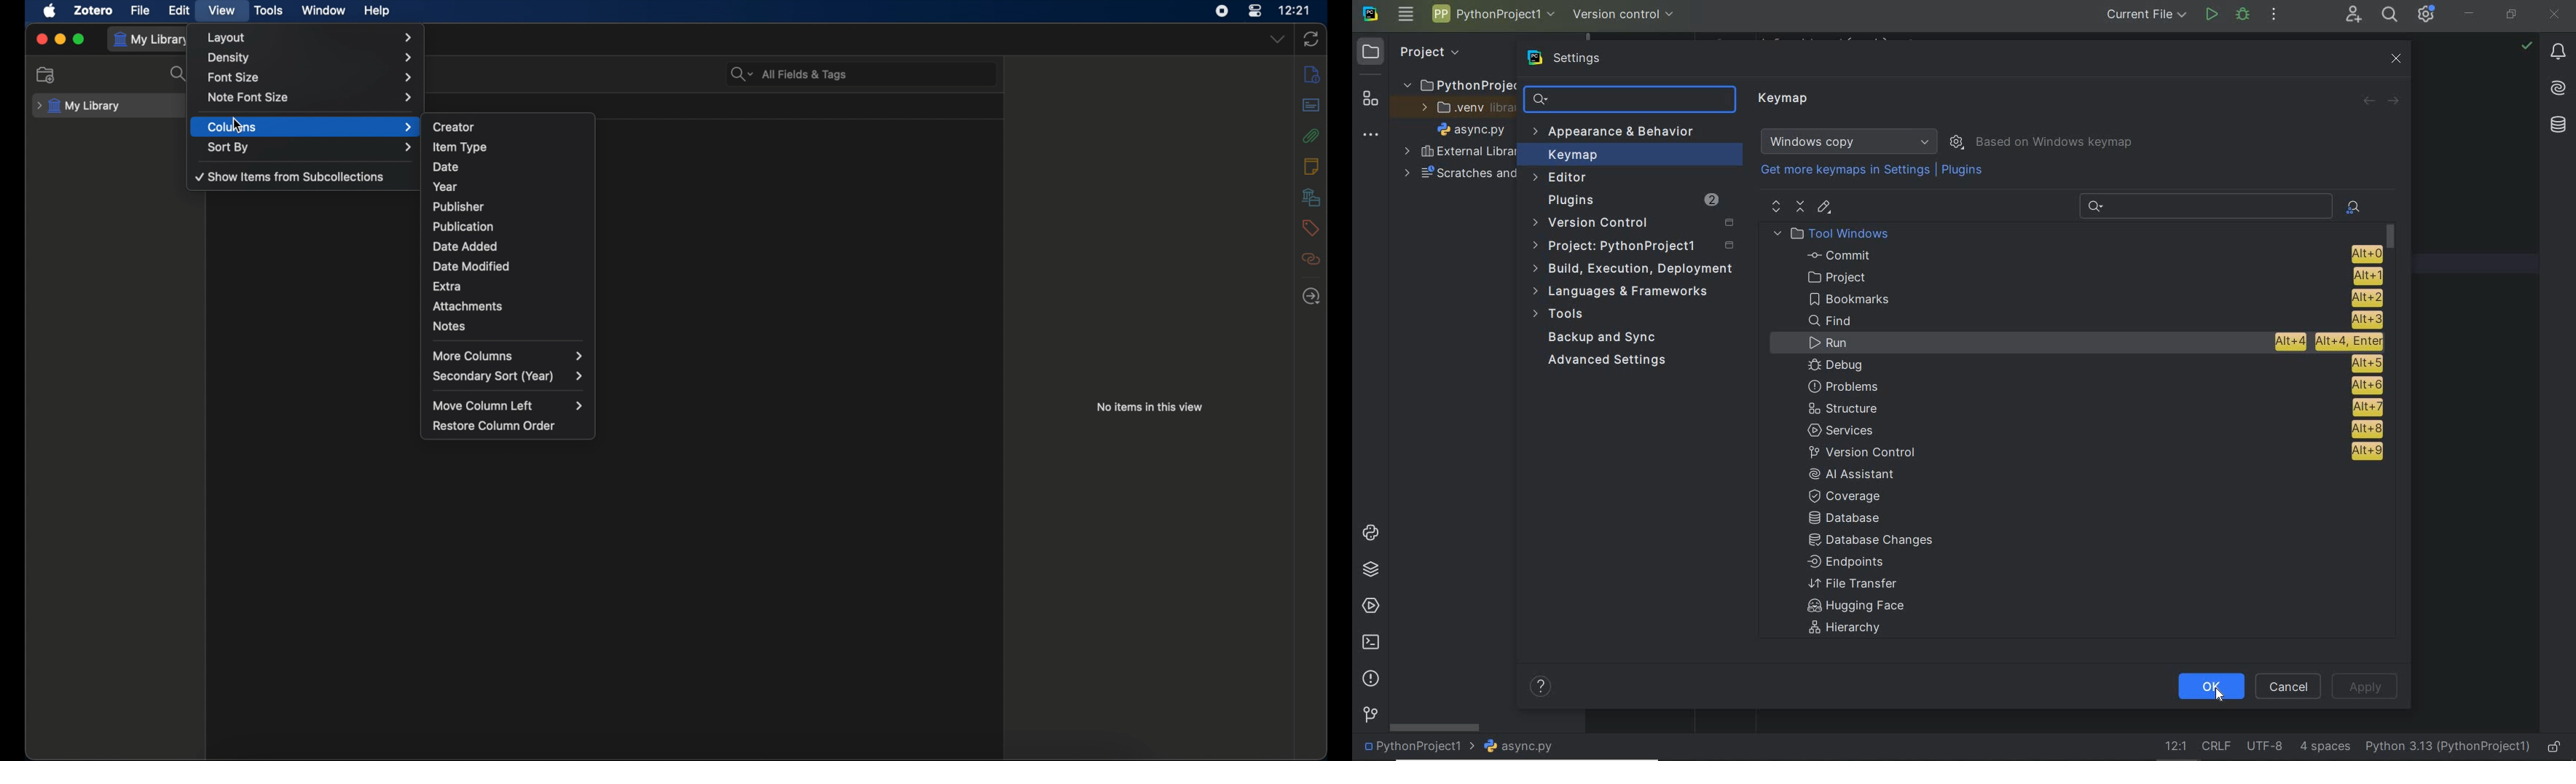 The image size is (2576, 784). What do you see at coordinates (468, 306) in the screenshot?
I see `attachments` at bounding box center [468, 306].